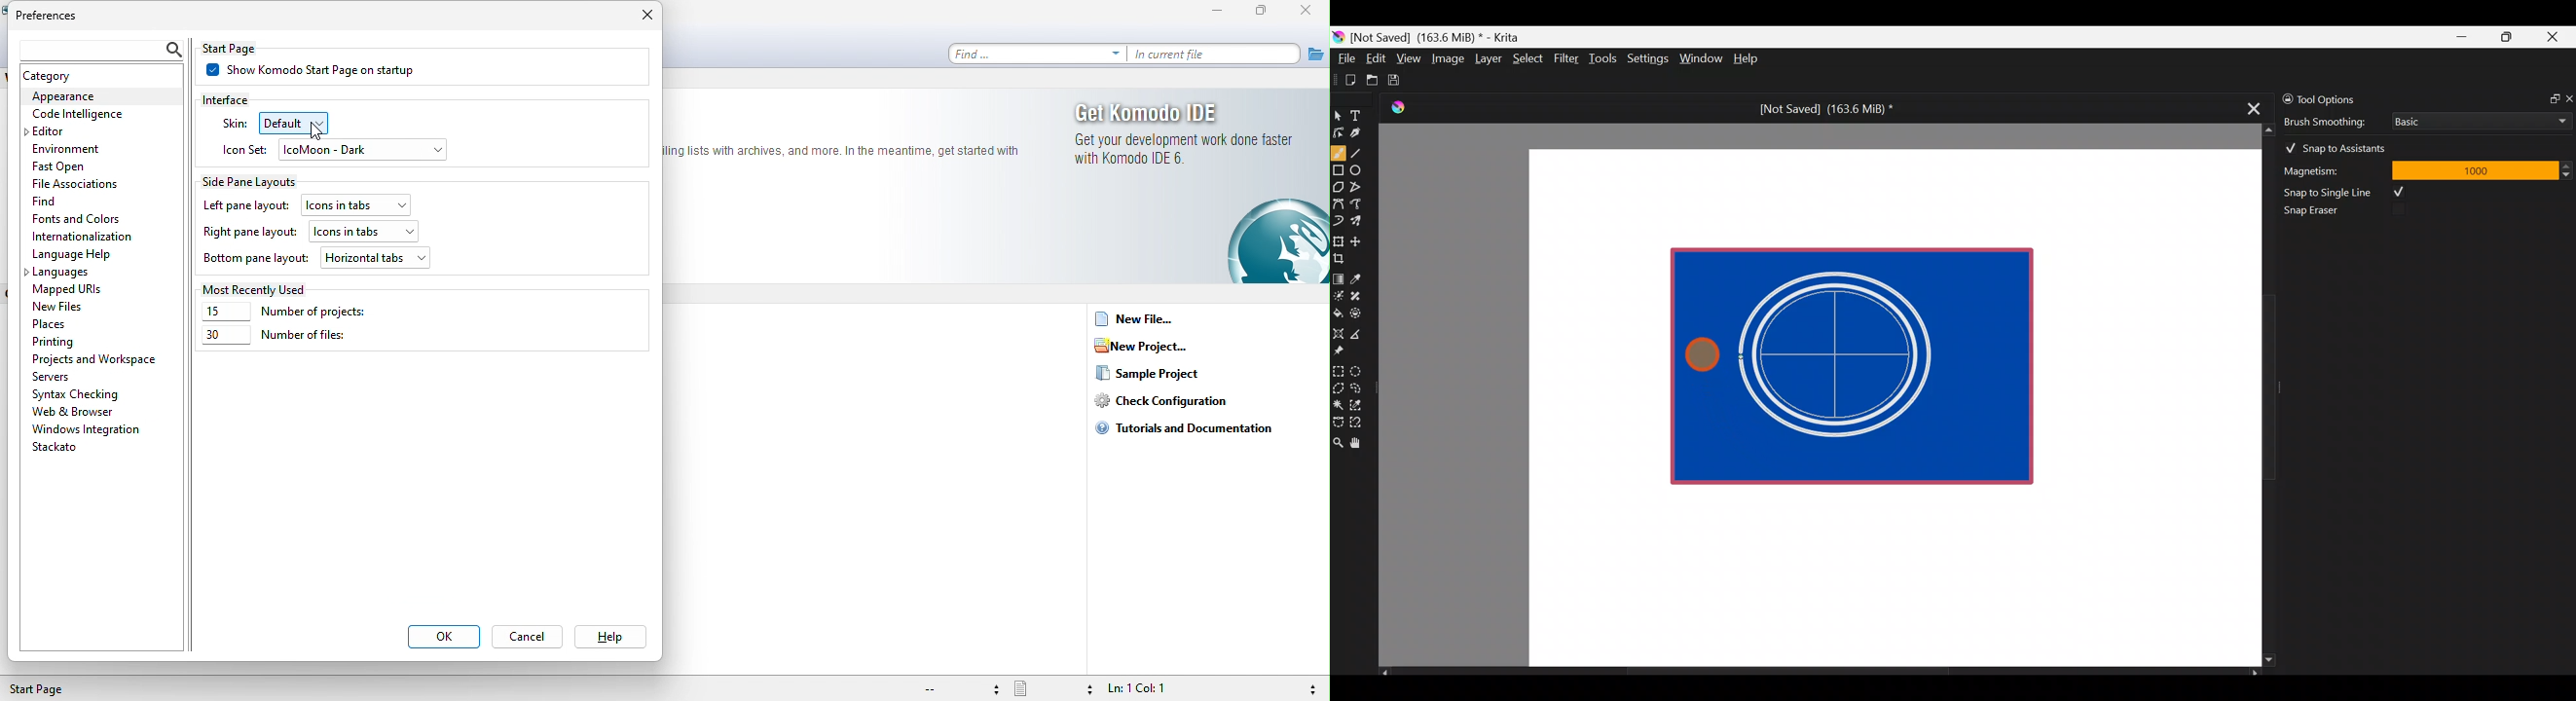  I want to click on Bezier curve selection tool, so click(1338, 421).